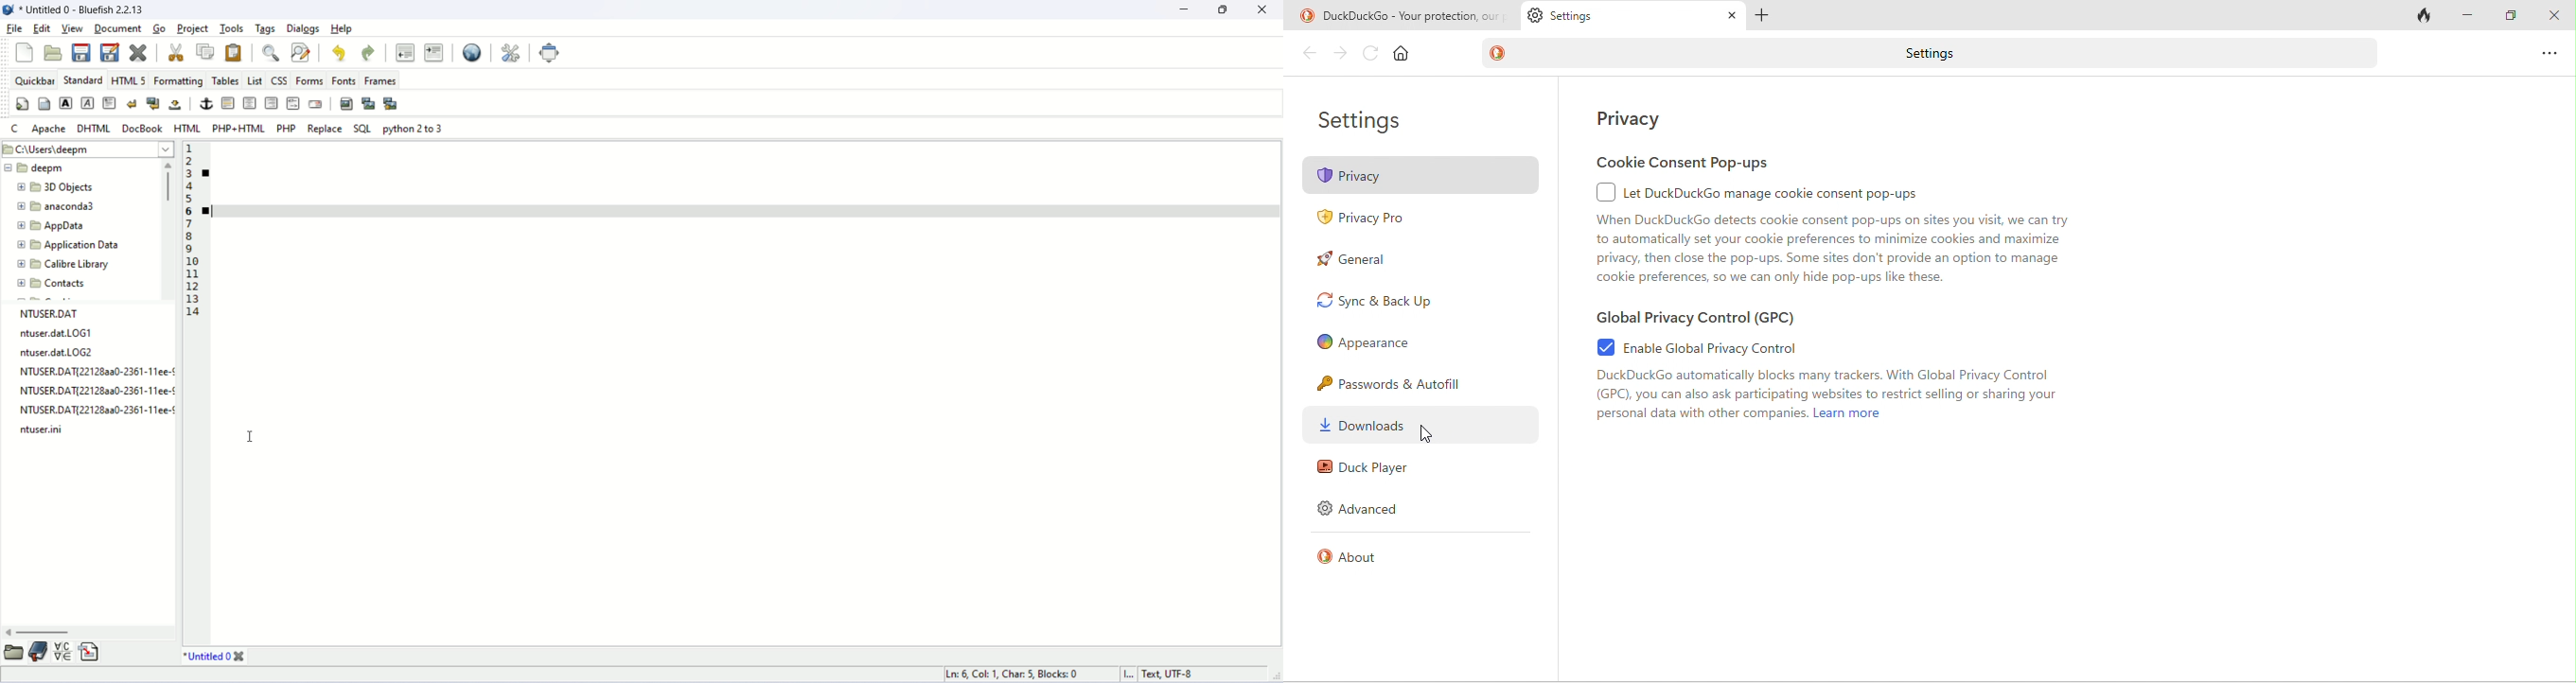  What do you see at coordinates (44, 104) in the screenshot?
I see `body` at bounding box center [44, 104].